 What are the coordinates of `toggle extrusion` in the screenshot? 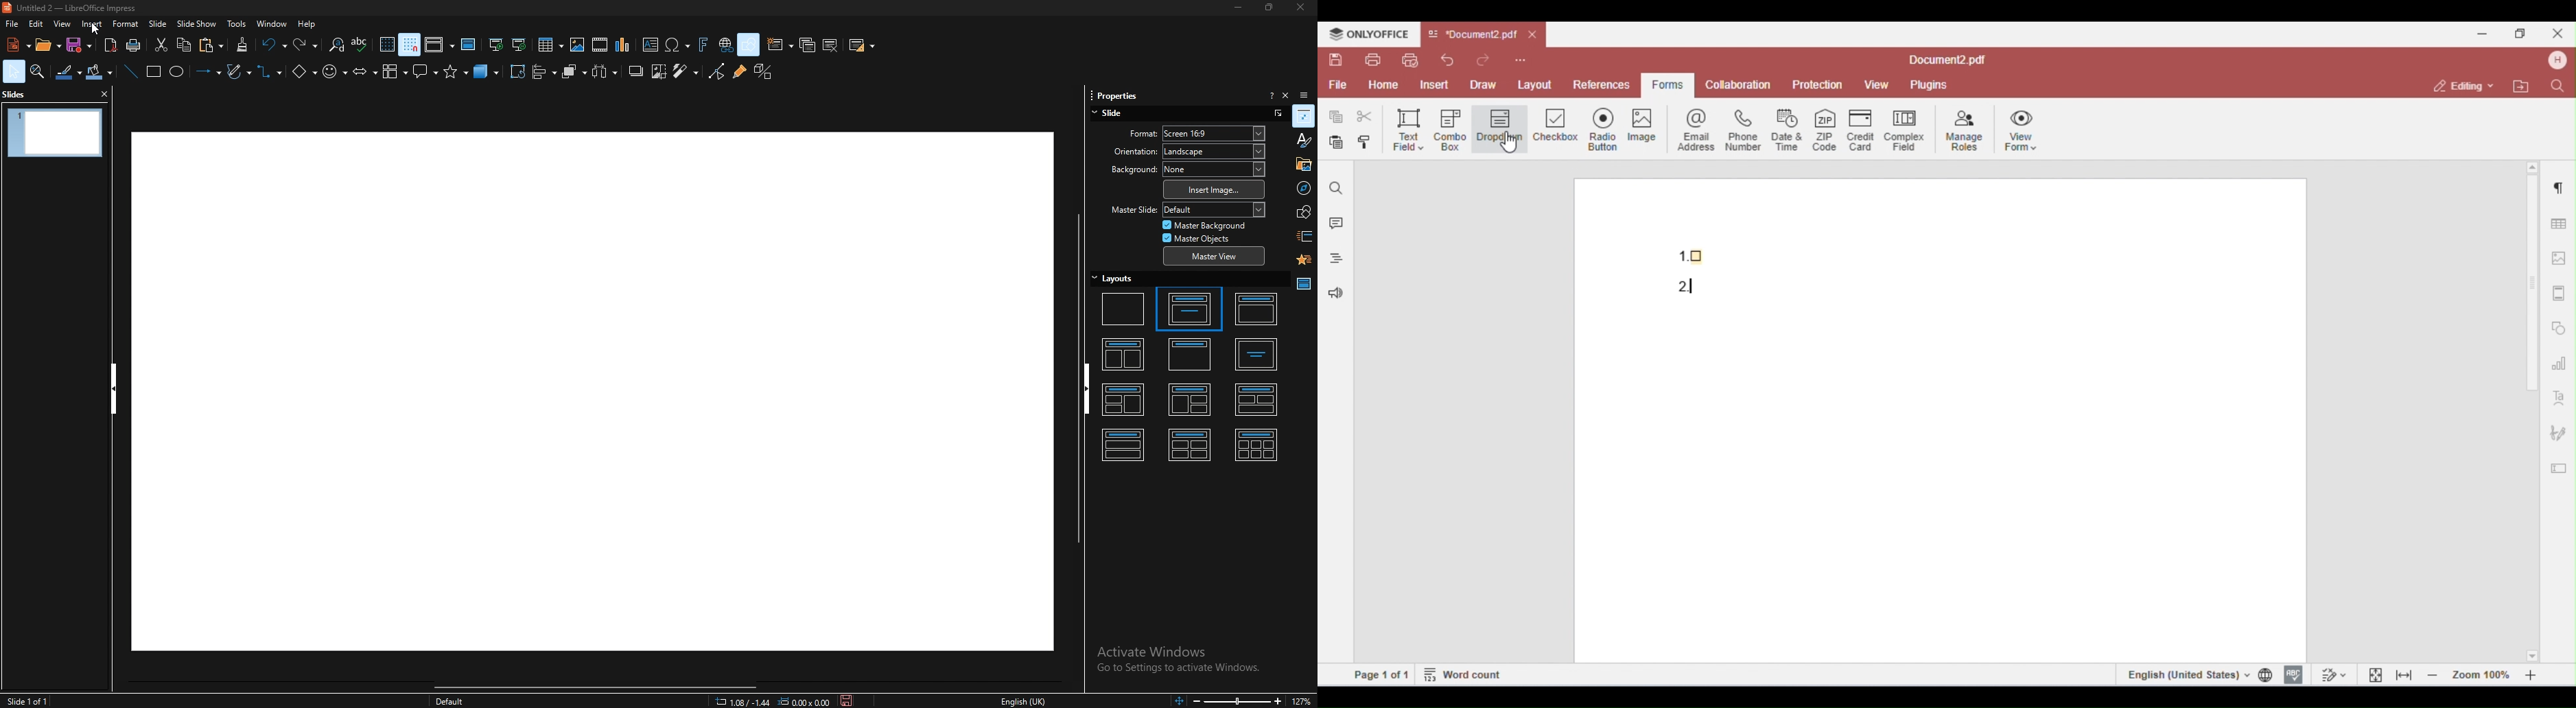 It's located at (763, 72).